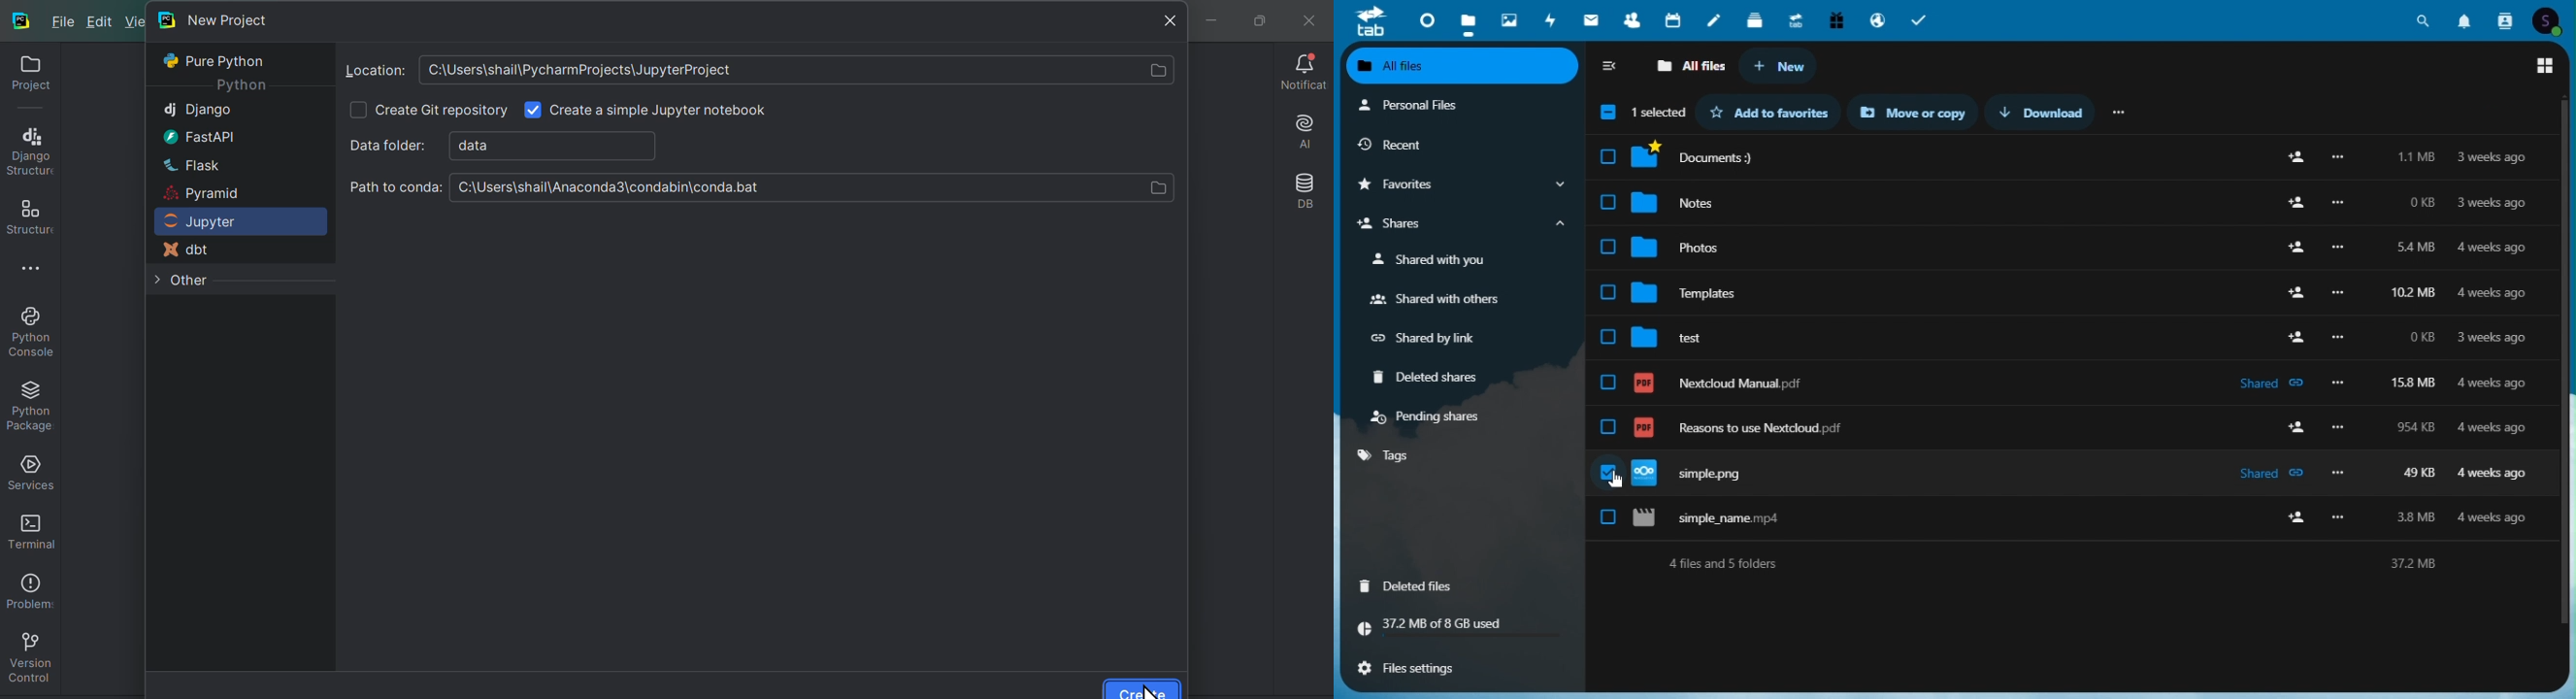 The width and height of the screenshot is (2576, 700). I want to click on collapse sidebar, so click(1611, 68).